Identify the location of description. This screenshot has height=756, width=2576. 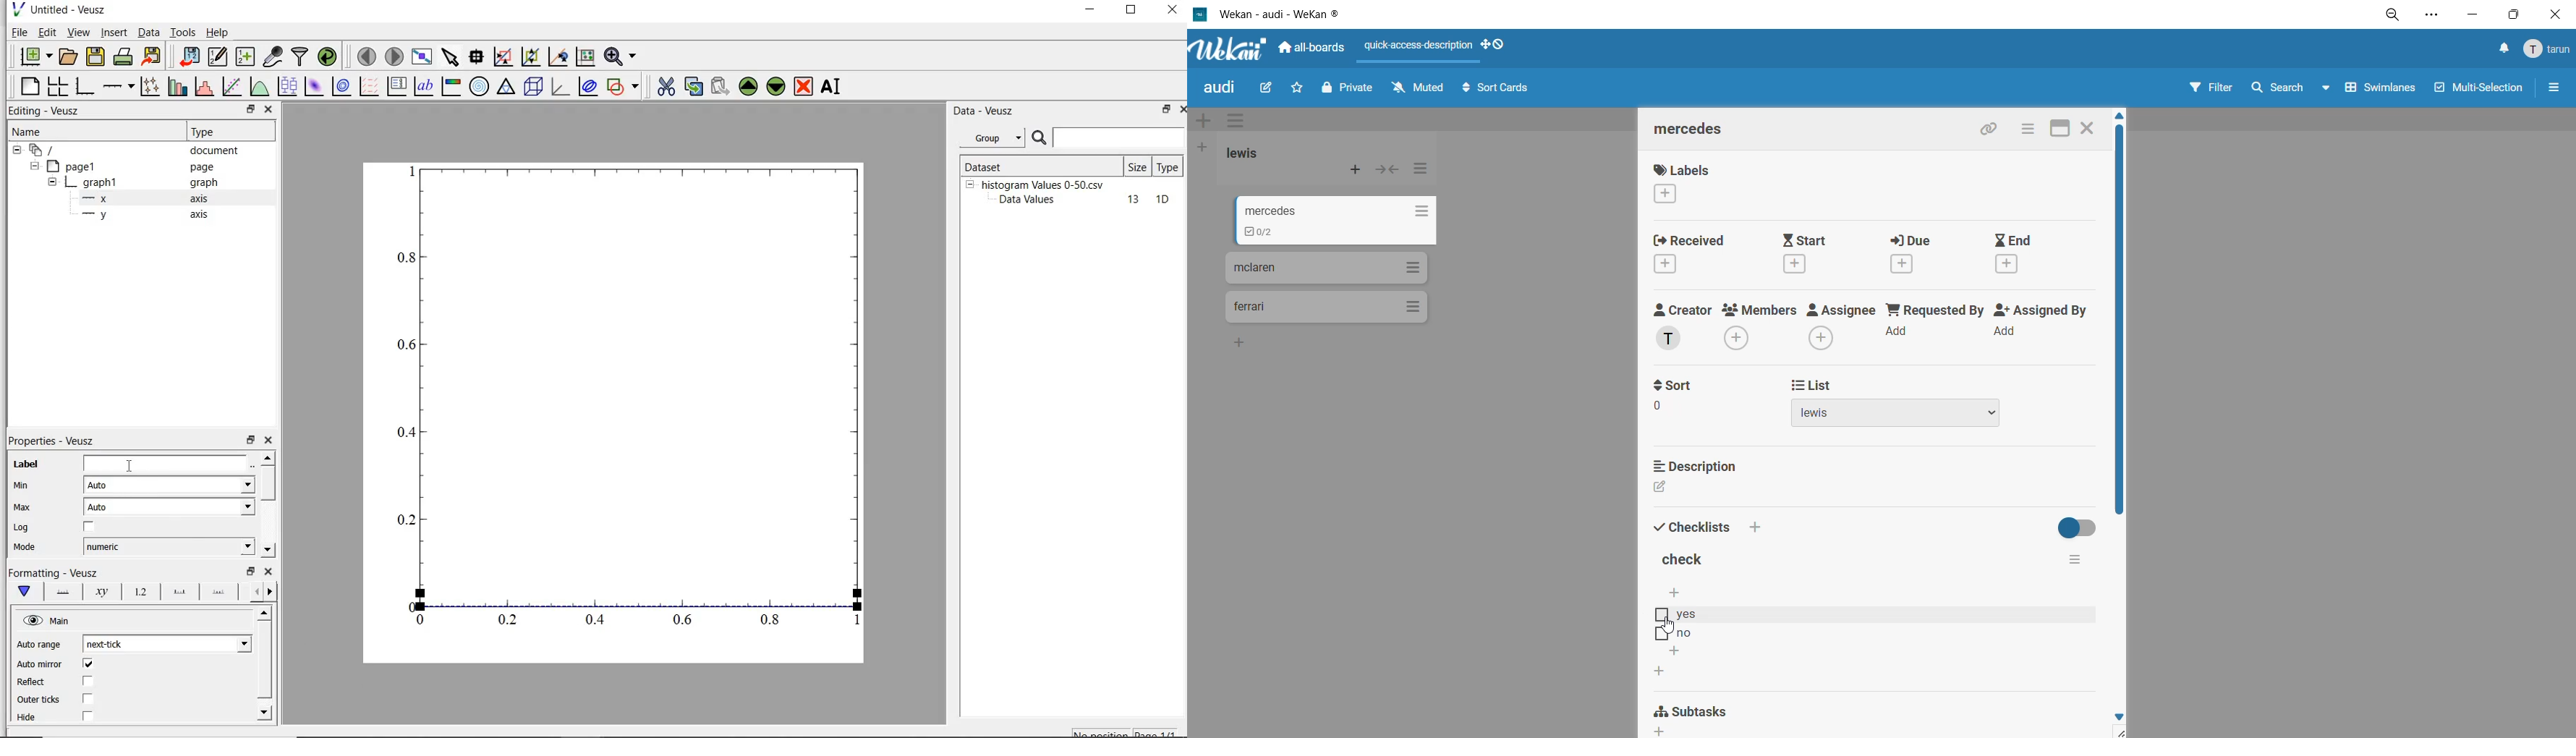
(1703, 468).